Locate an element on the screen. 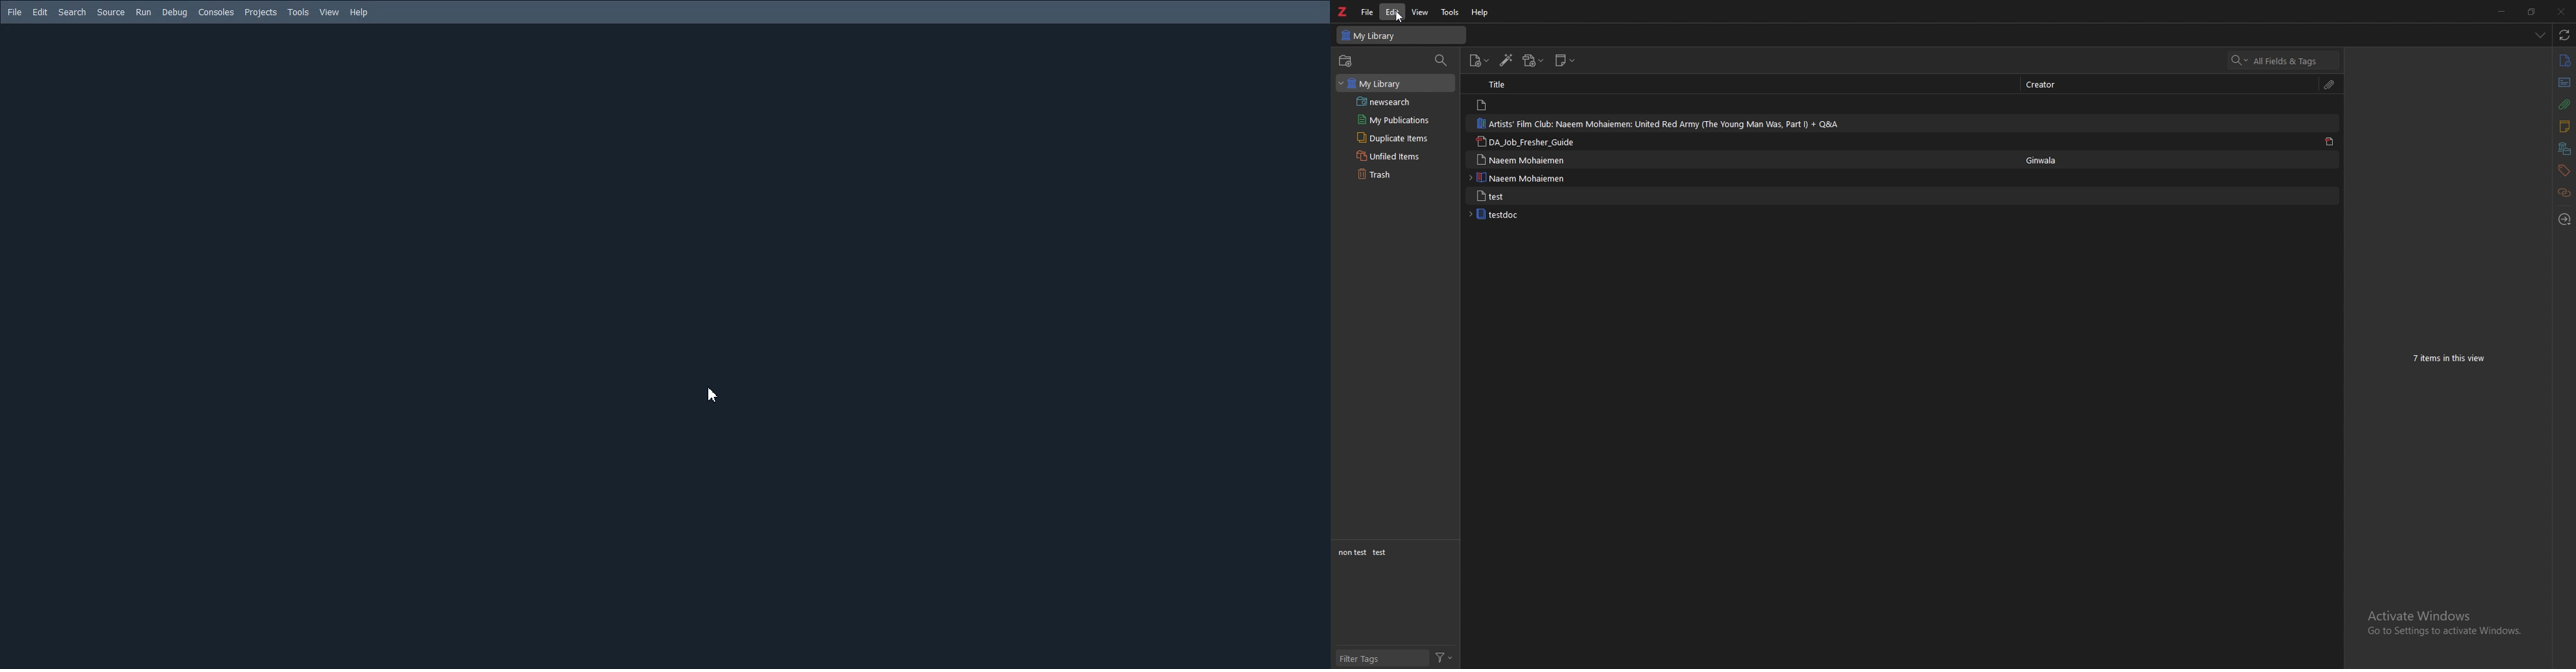  attachment is located at coordinates (2330, 84).